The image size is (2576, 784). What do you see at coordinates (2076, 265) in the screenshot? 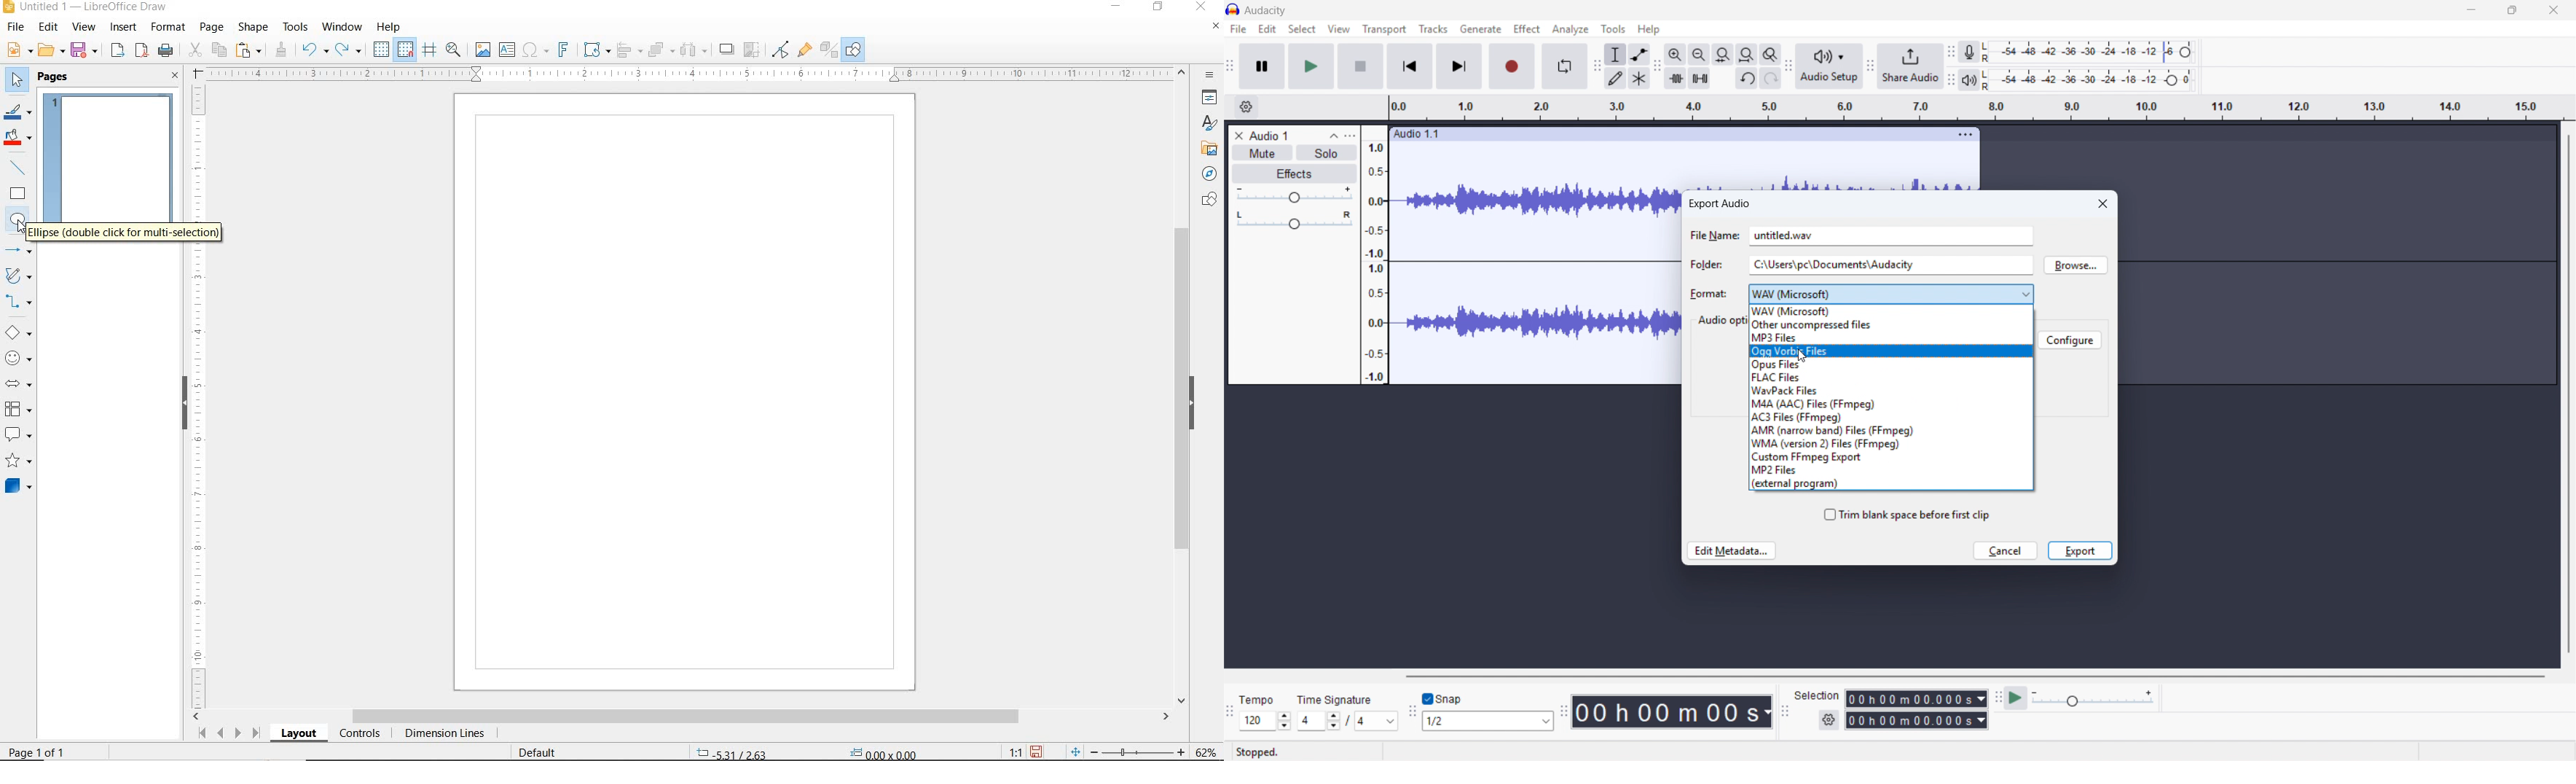
I see `Browse location ` at bounding box center [2076, 265].